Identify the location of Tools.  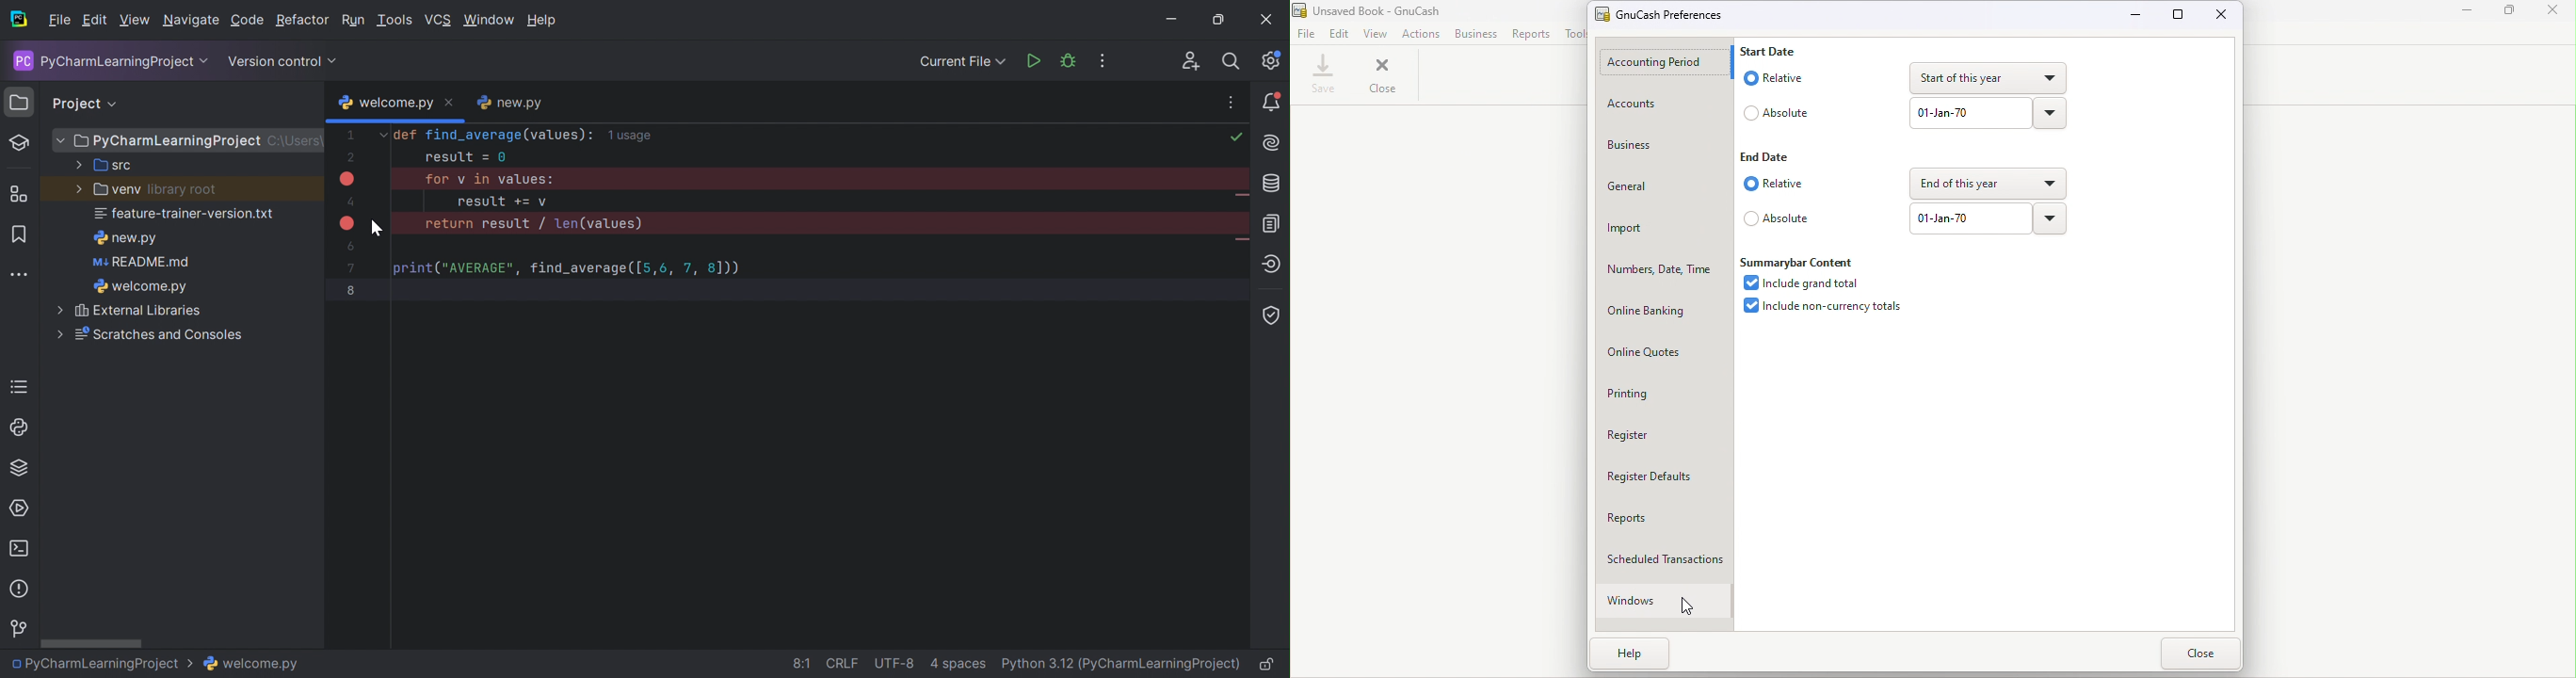
(1574, 33).